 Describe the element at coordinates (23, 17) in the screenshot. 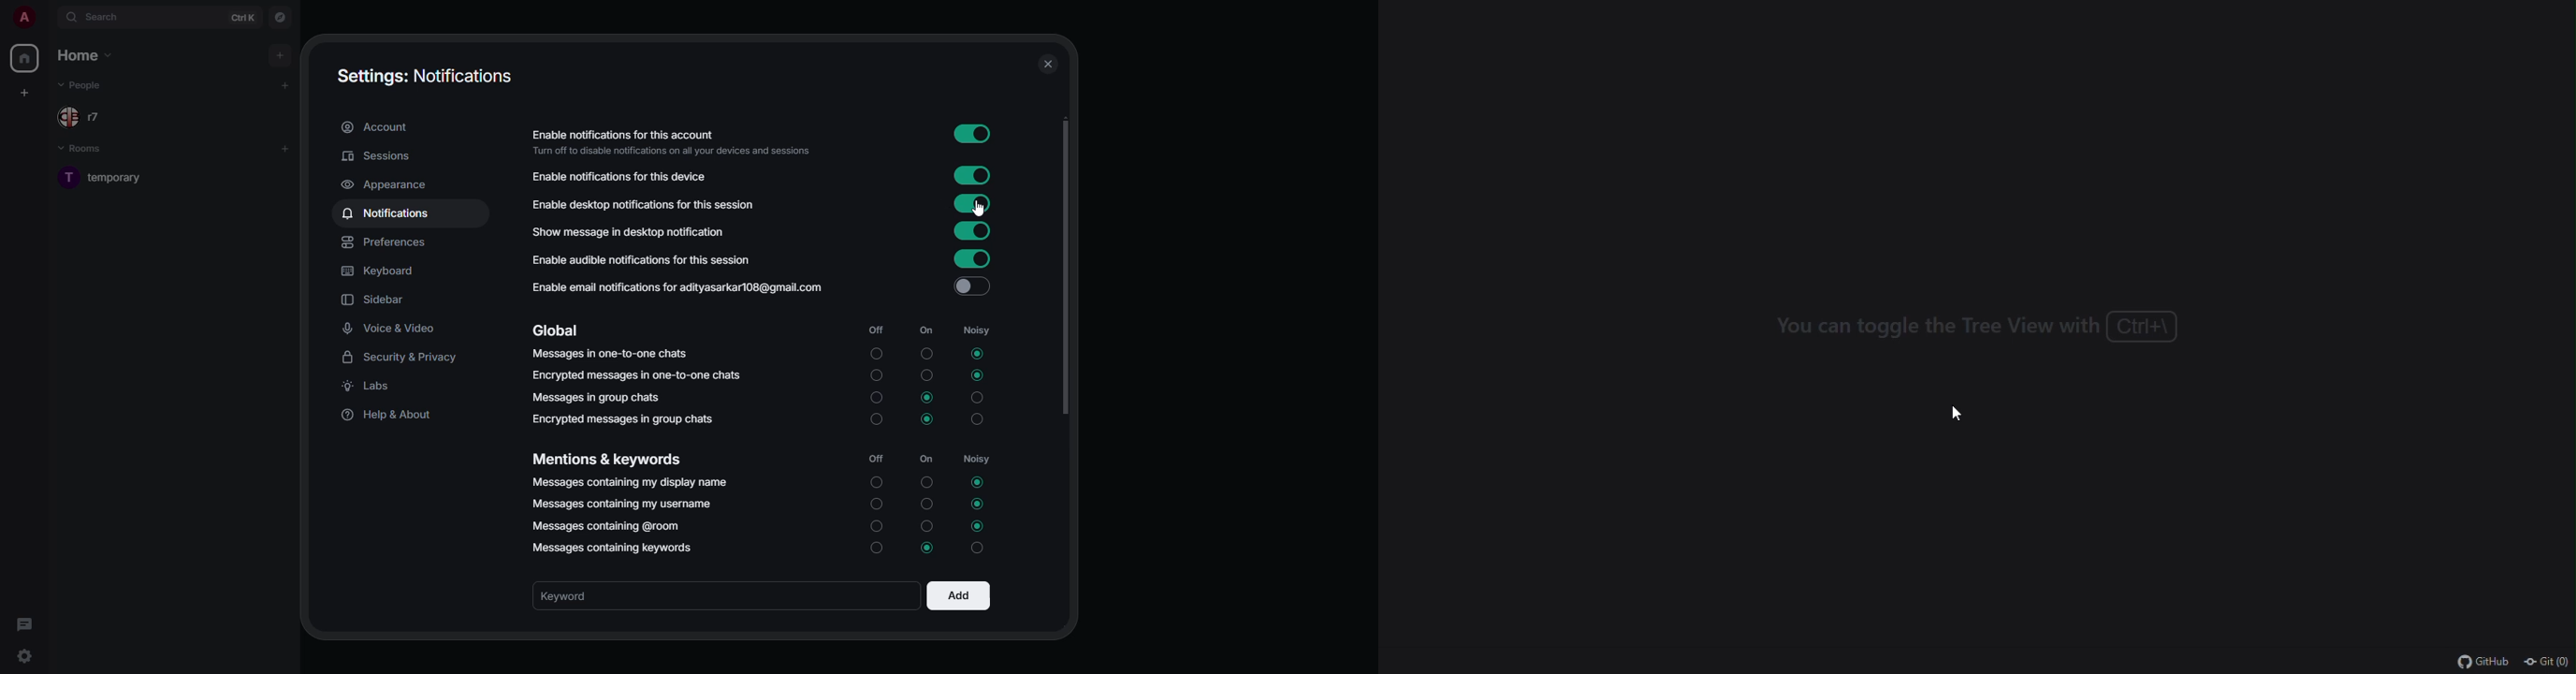

I see `profile` at that location.